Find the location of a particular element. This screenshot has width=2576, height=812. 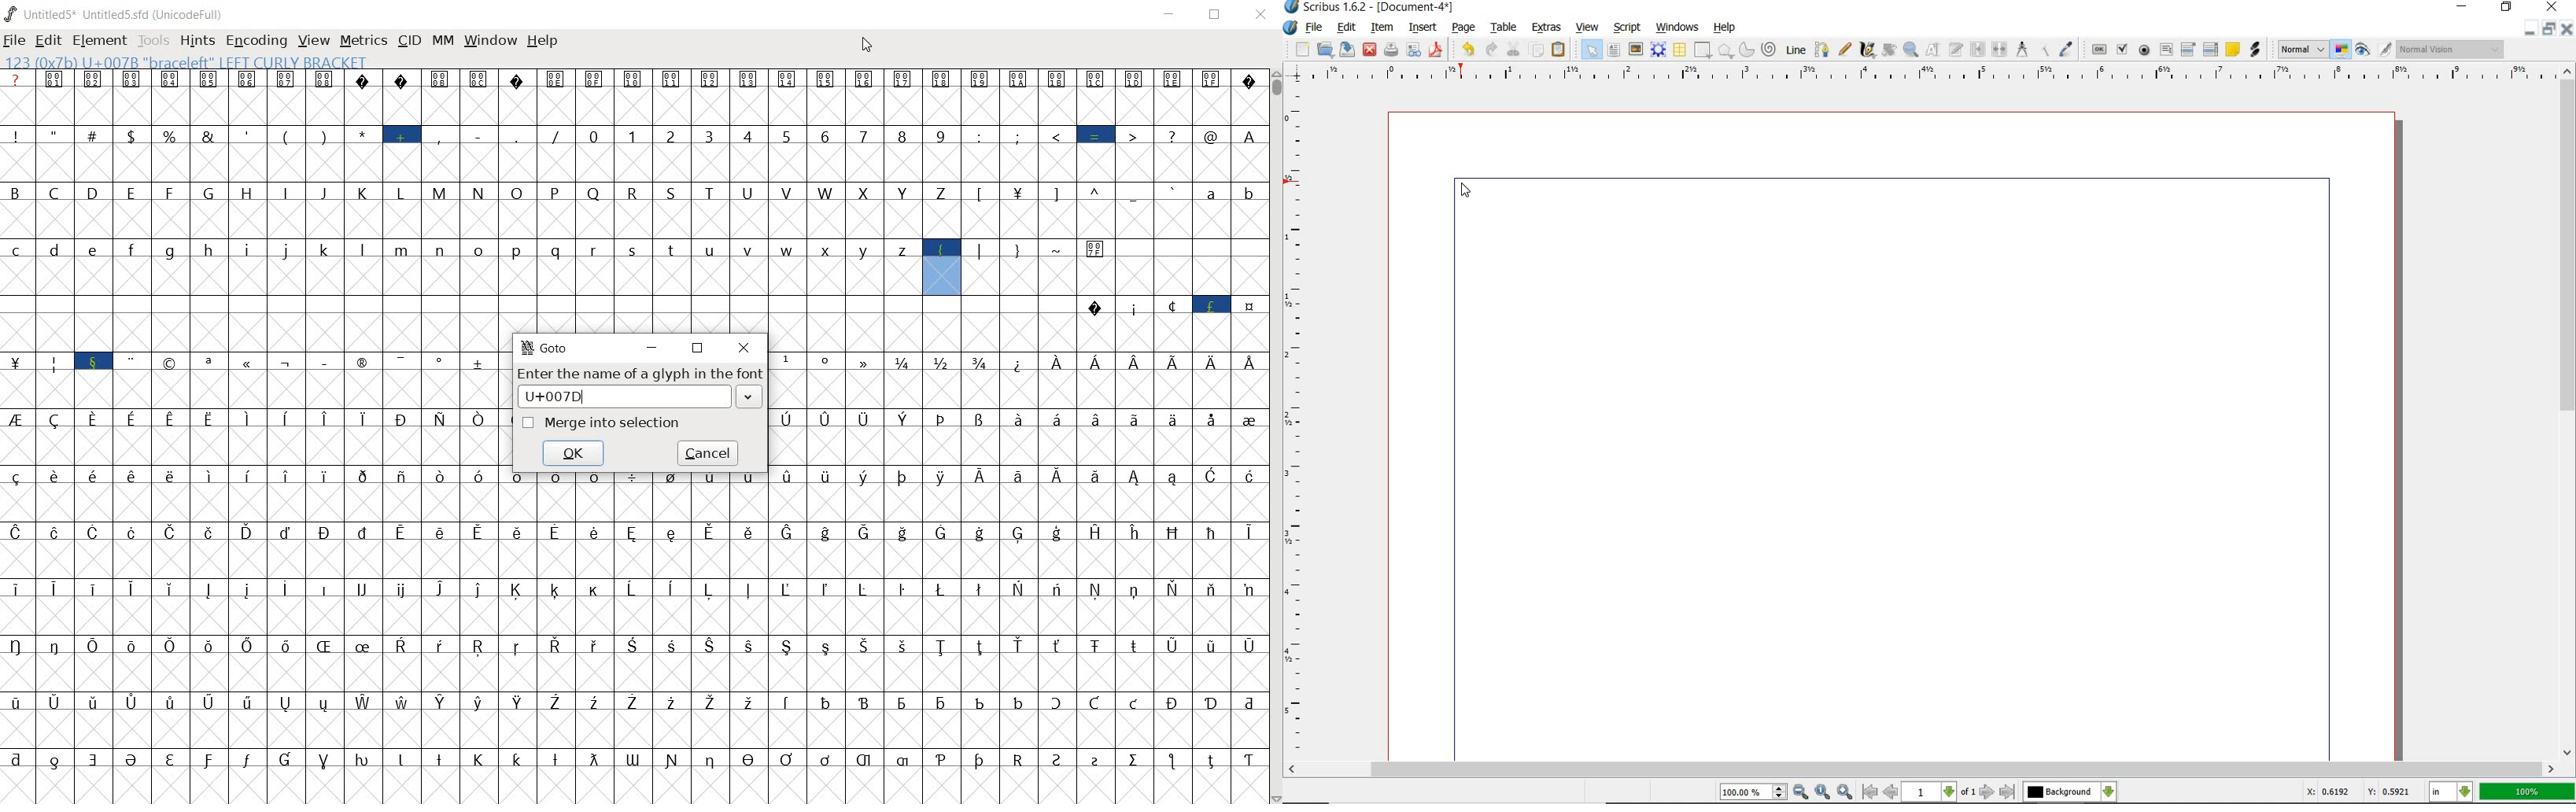

Background is located at coordinates (2070, 792).